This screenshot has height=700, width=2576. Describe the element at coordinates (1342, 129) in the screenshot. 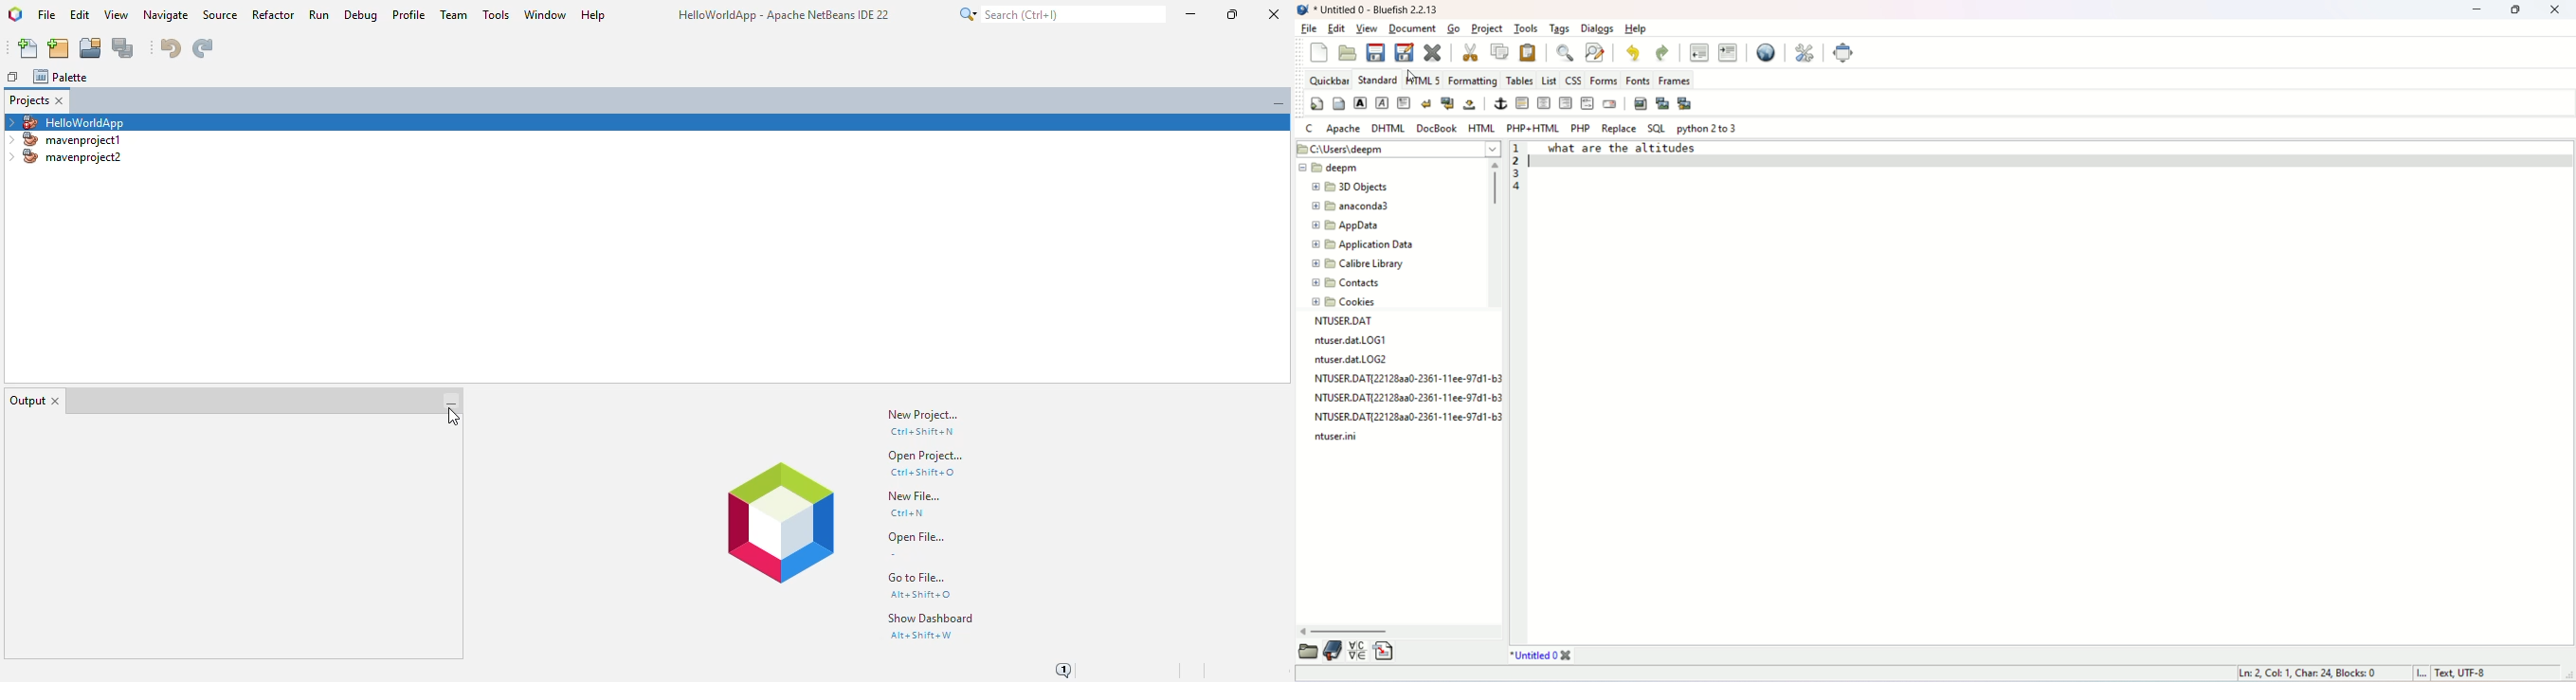

I see `Apache` at that location.